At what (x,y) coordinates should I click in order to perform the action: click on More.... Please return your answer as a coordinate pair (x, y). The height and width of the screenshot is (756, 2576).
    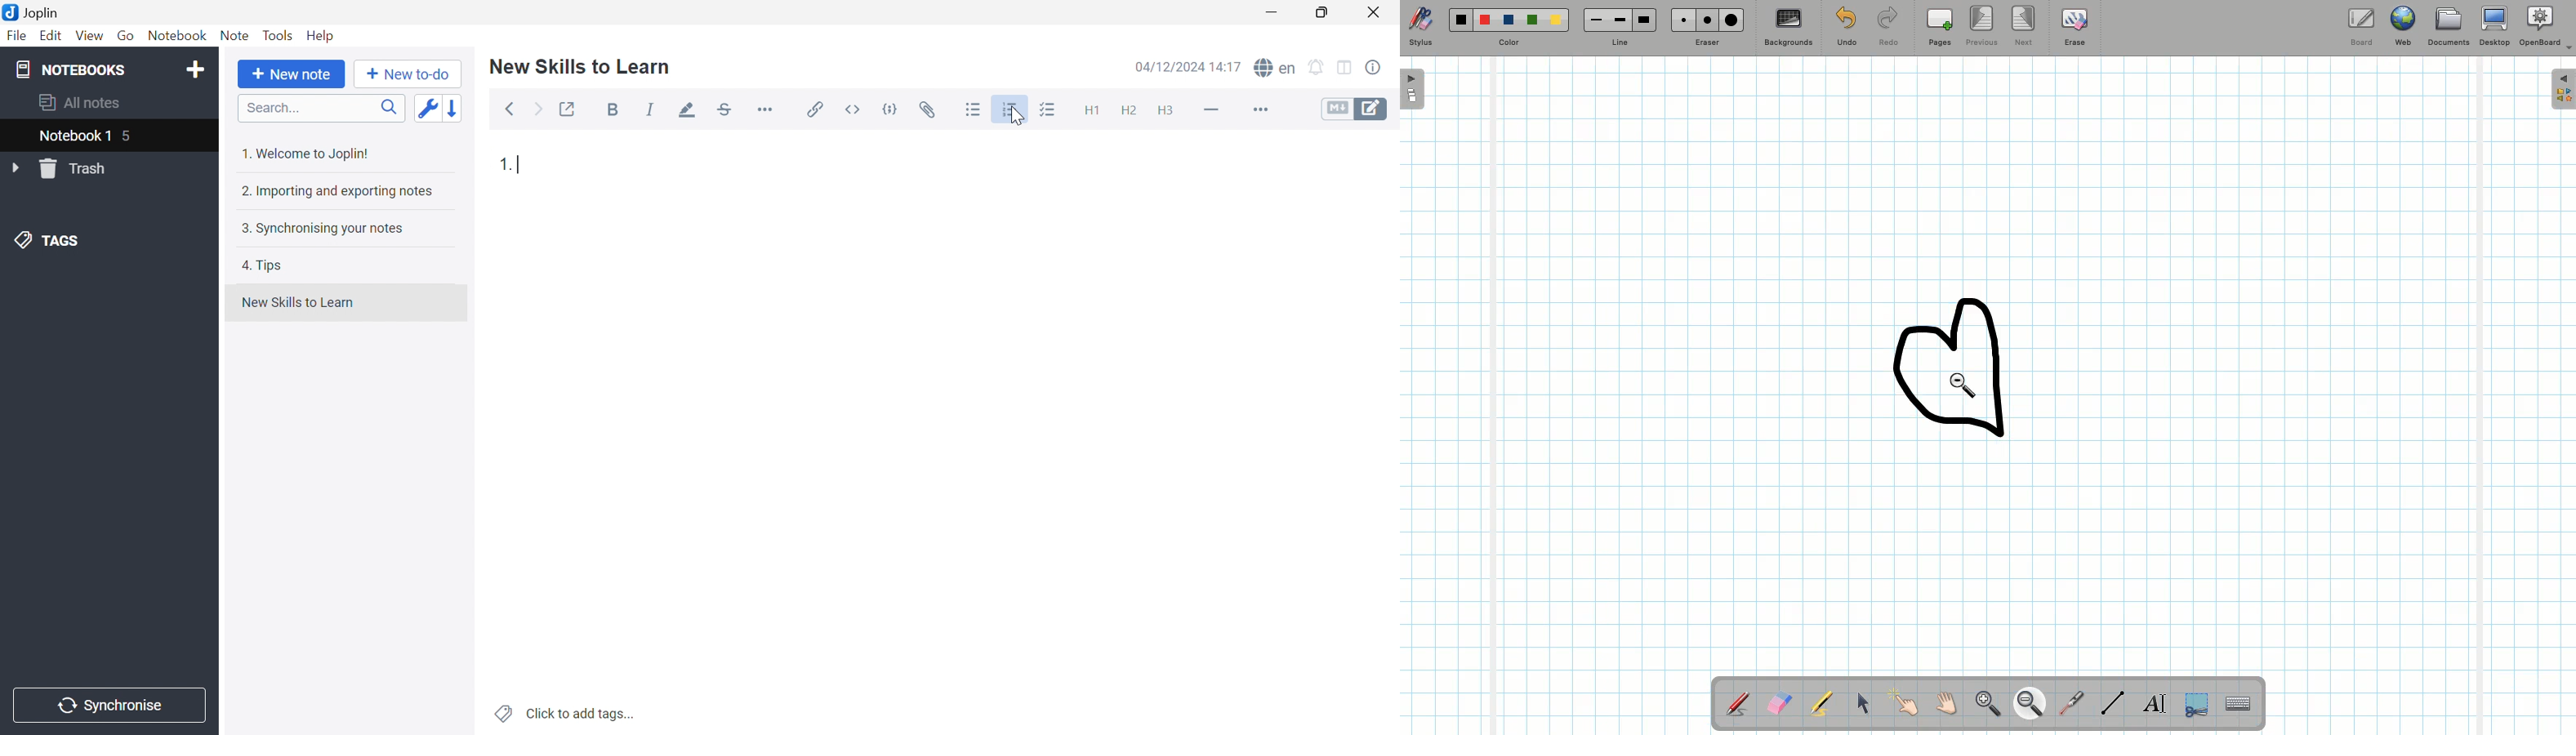
    Looking at the image, I should click on (765, 108).